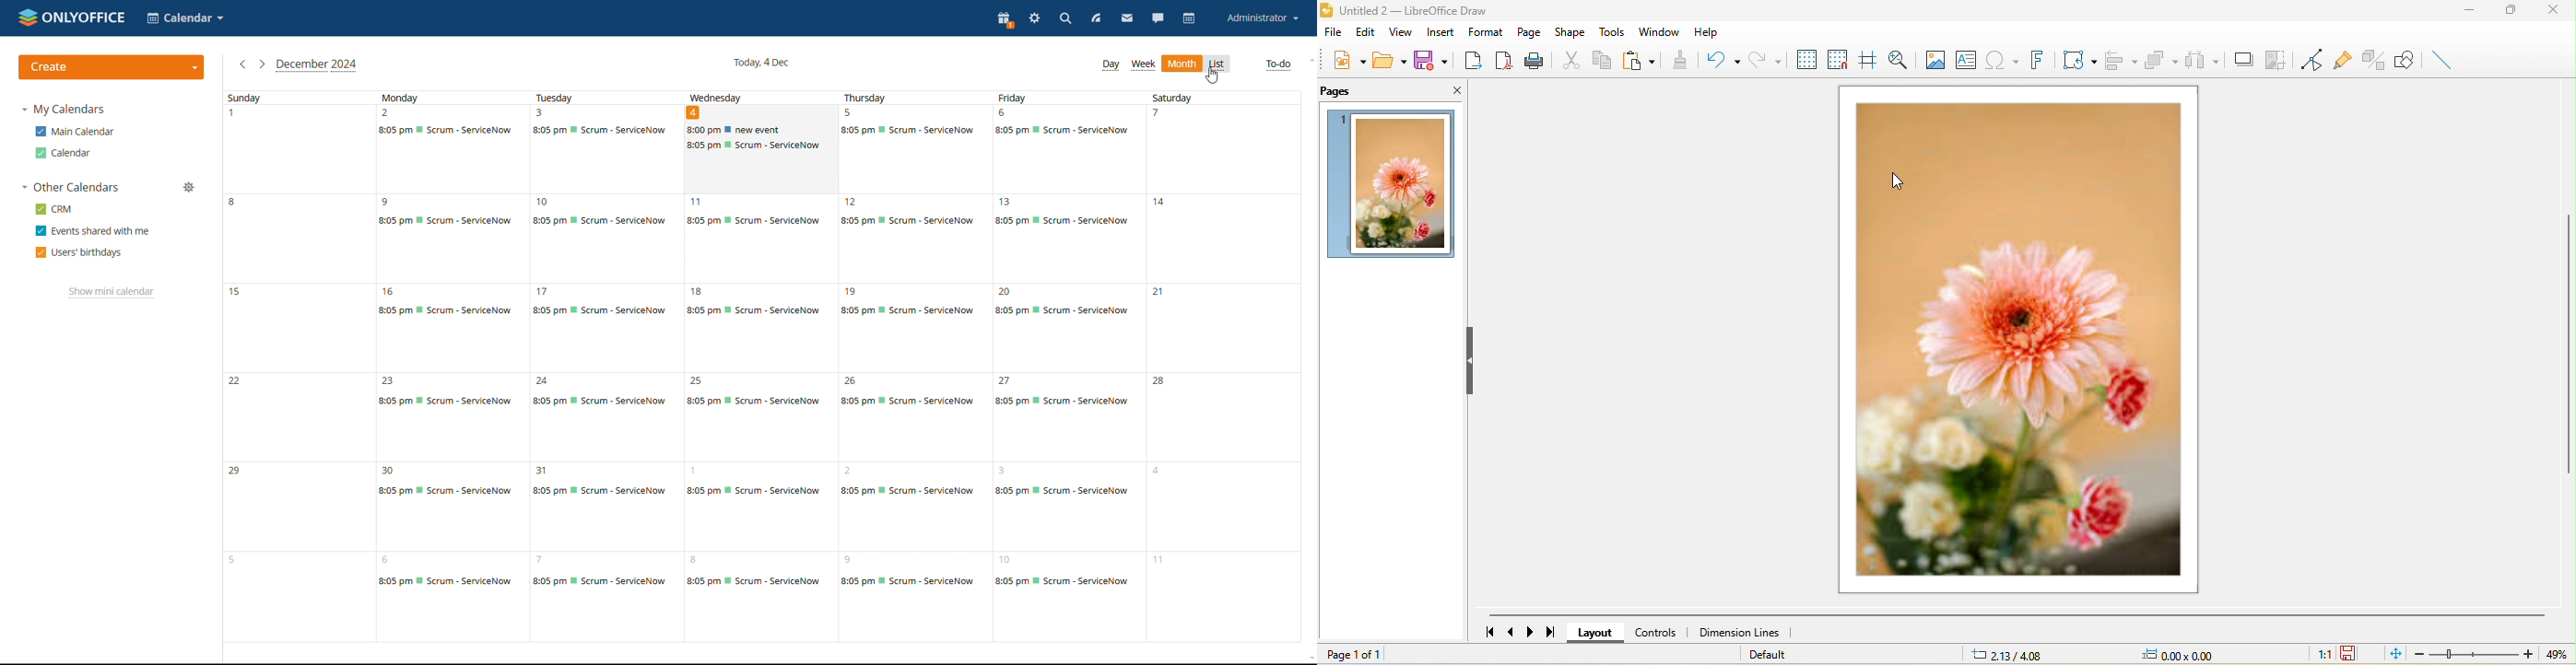 The height and width of the screenshot is (672, 2576). Describe the element at coordinates (1837, 56) in the screenshot. I see `snap to grid` at that location.